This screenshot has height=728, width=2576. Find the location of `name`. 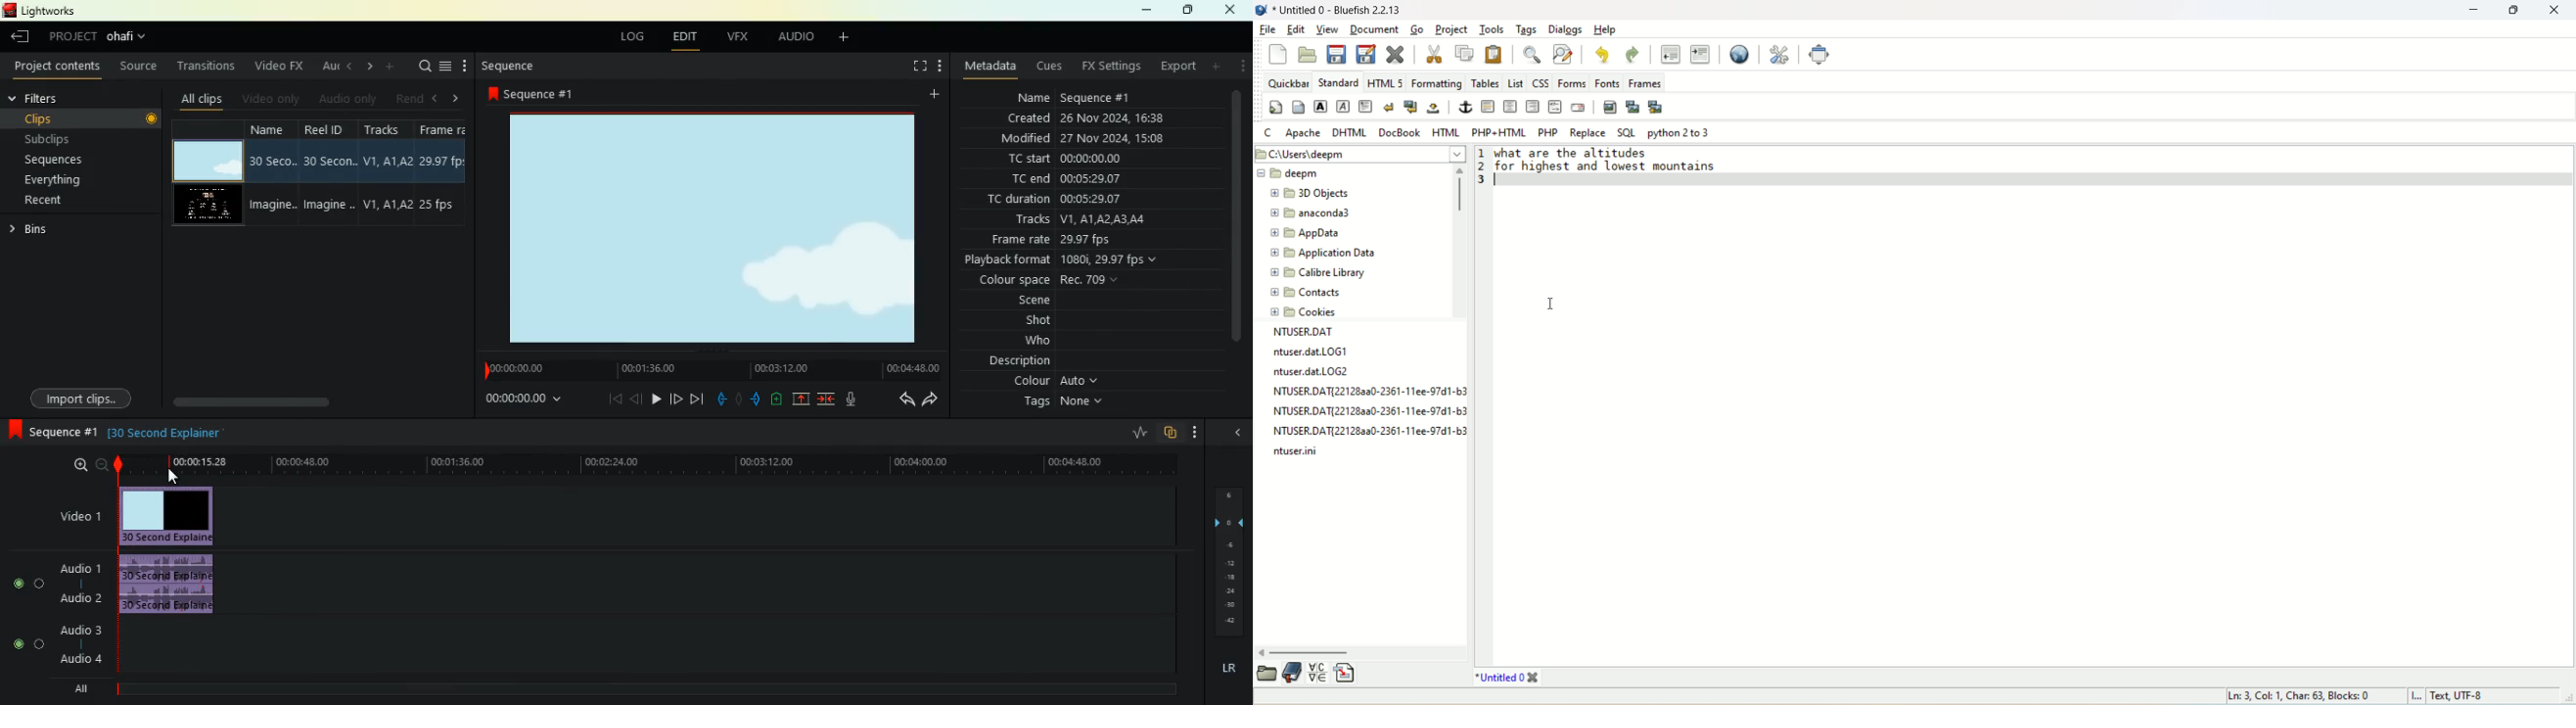

name is located at coordinates (1035, 99).